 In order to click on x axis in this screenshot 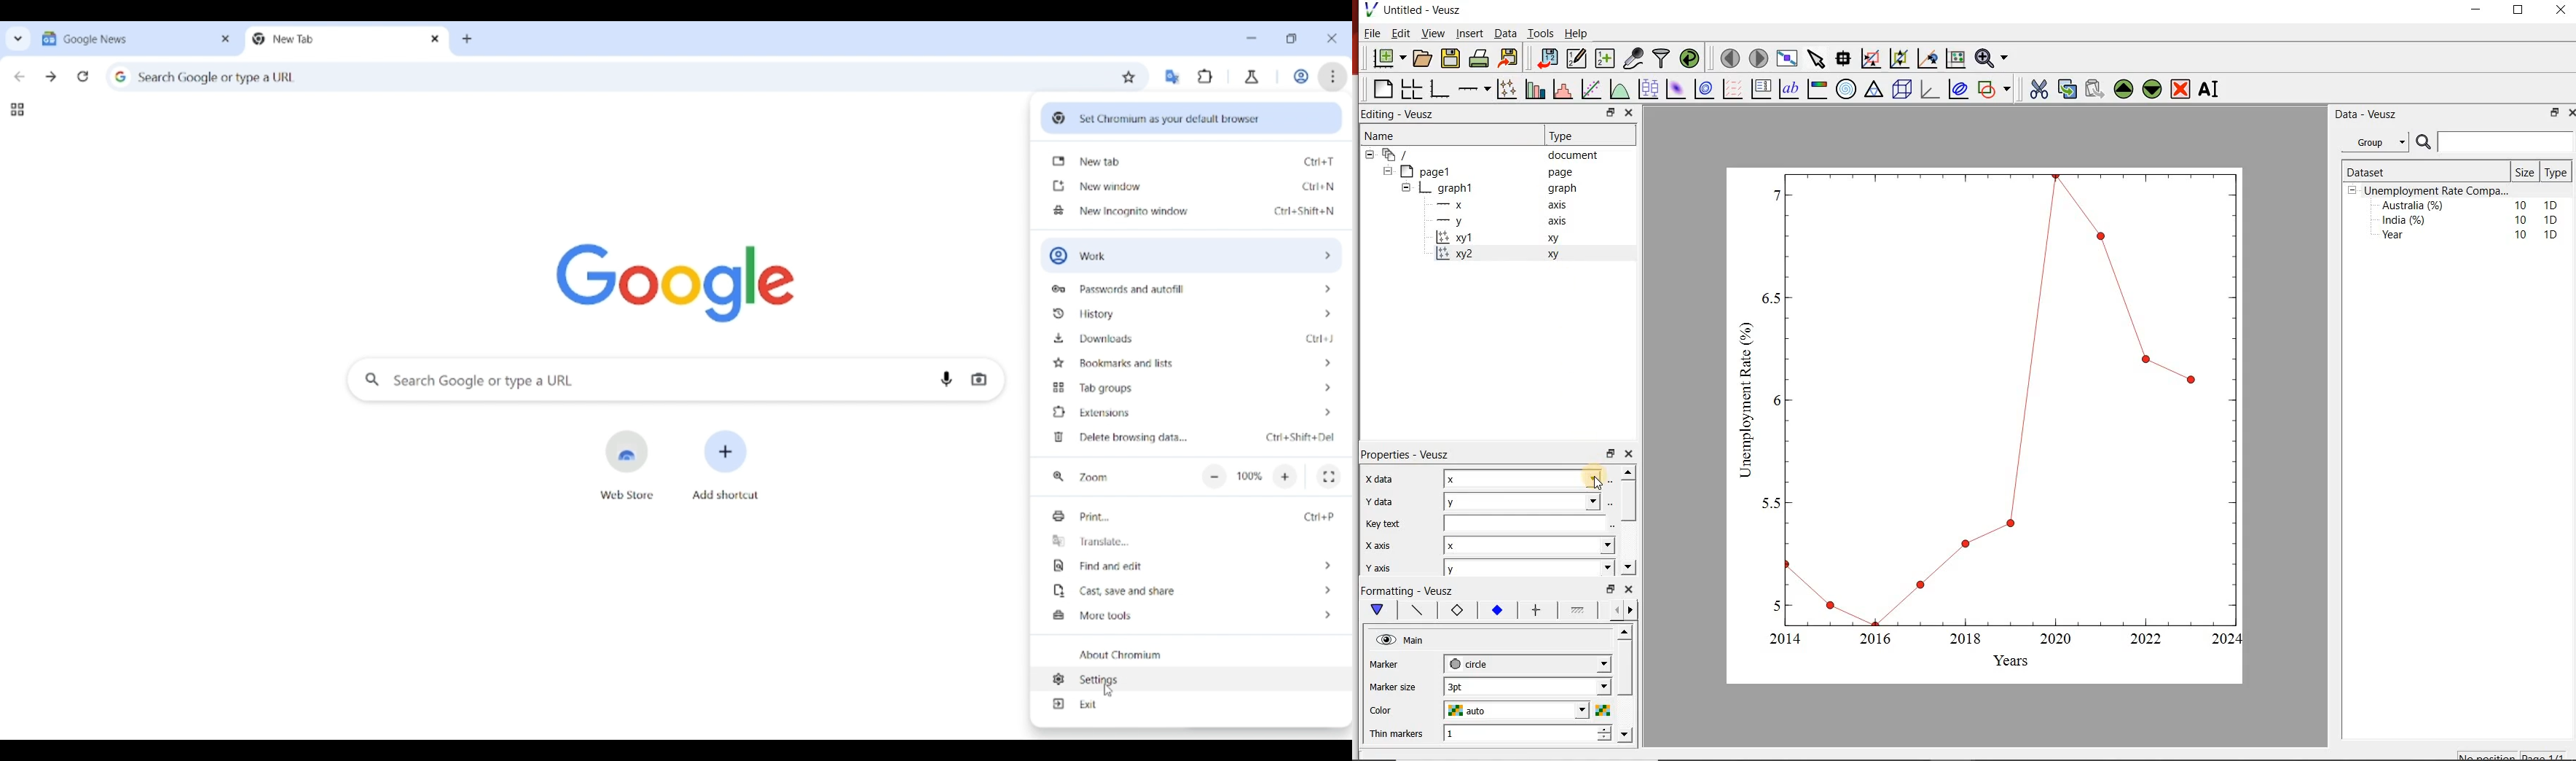, I will do `click(1508, 204)`.